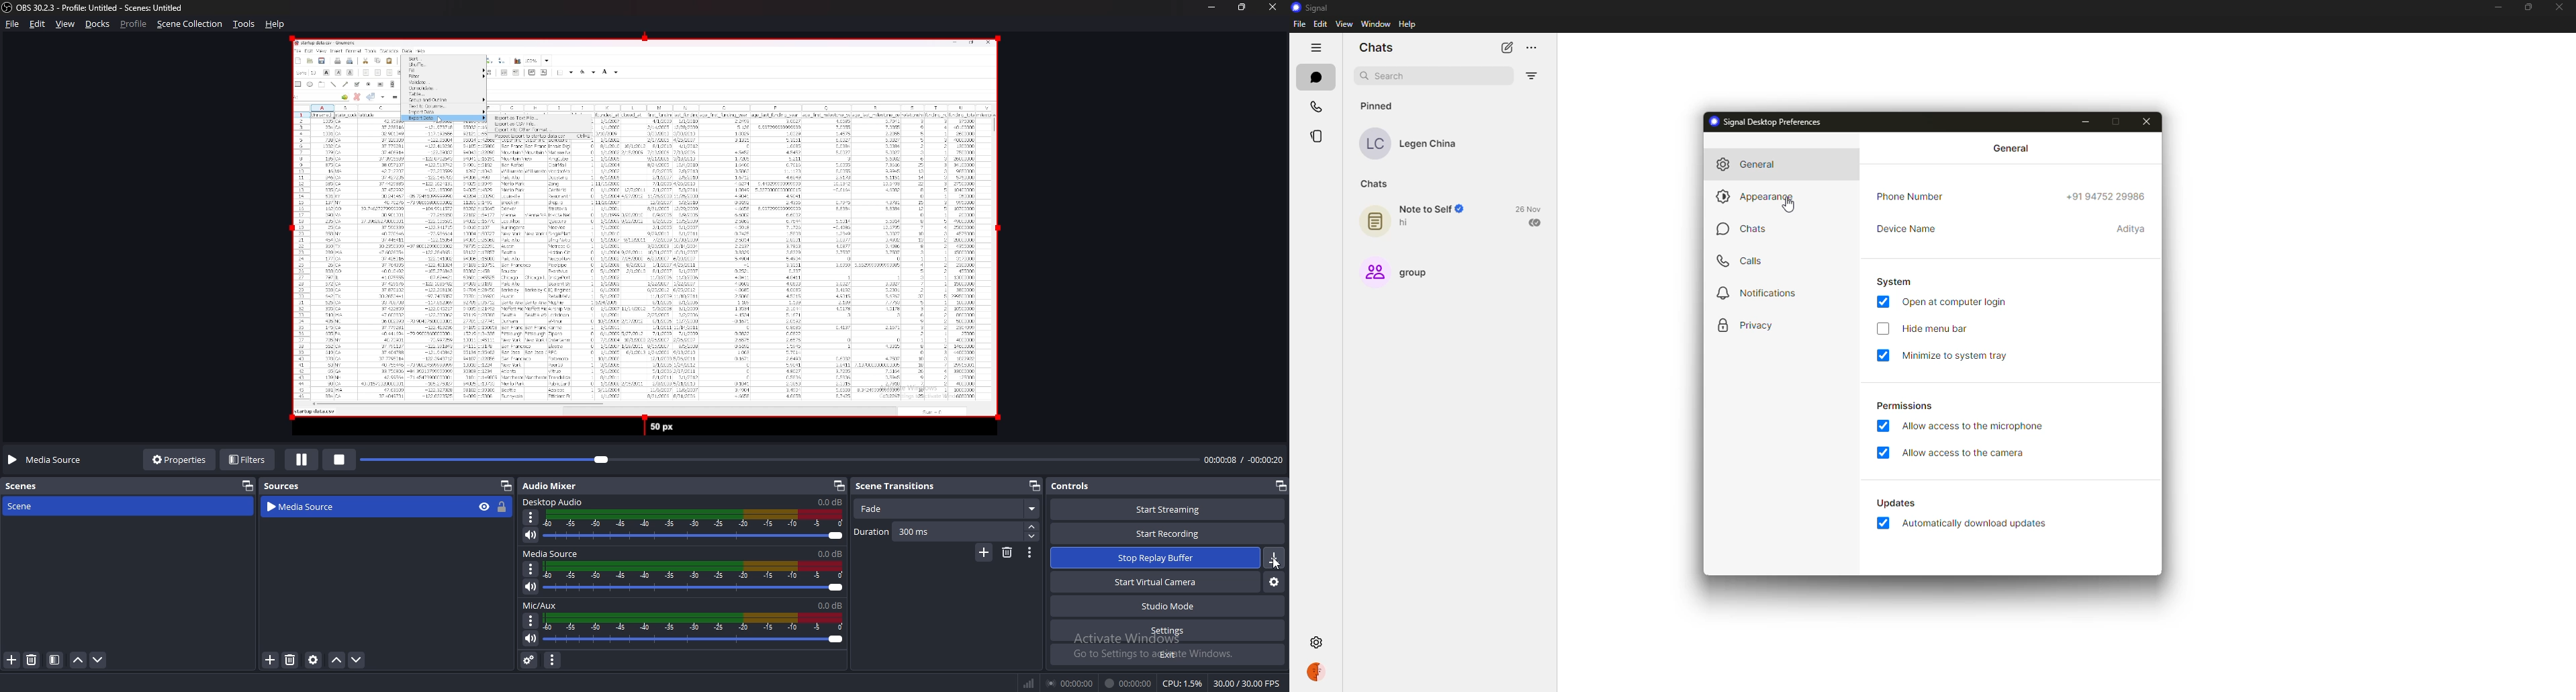 This screenshot has height=700, width=2576. What do you see at coordinates (134, 24) in the screenshot?
I see `profile` at bounding box center [134, 24].